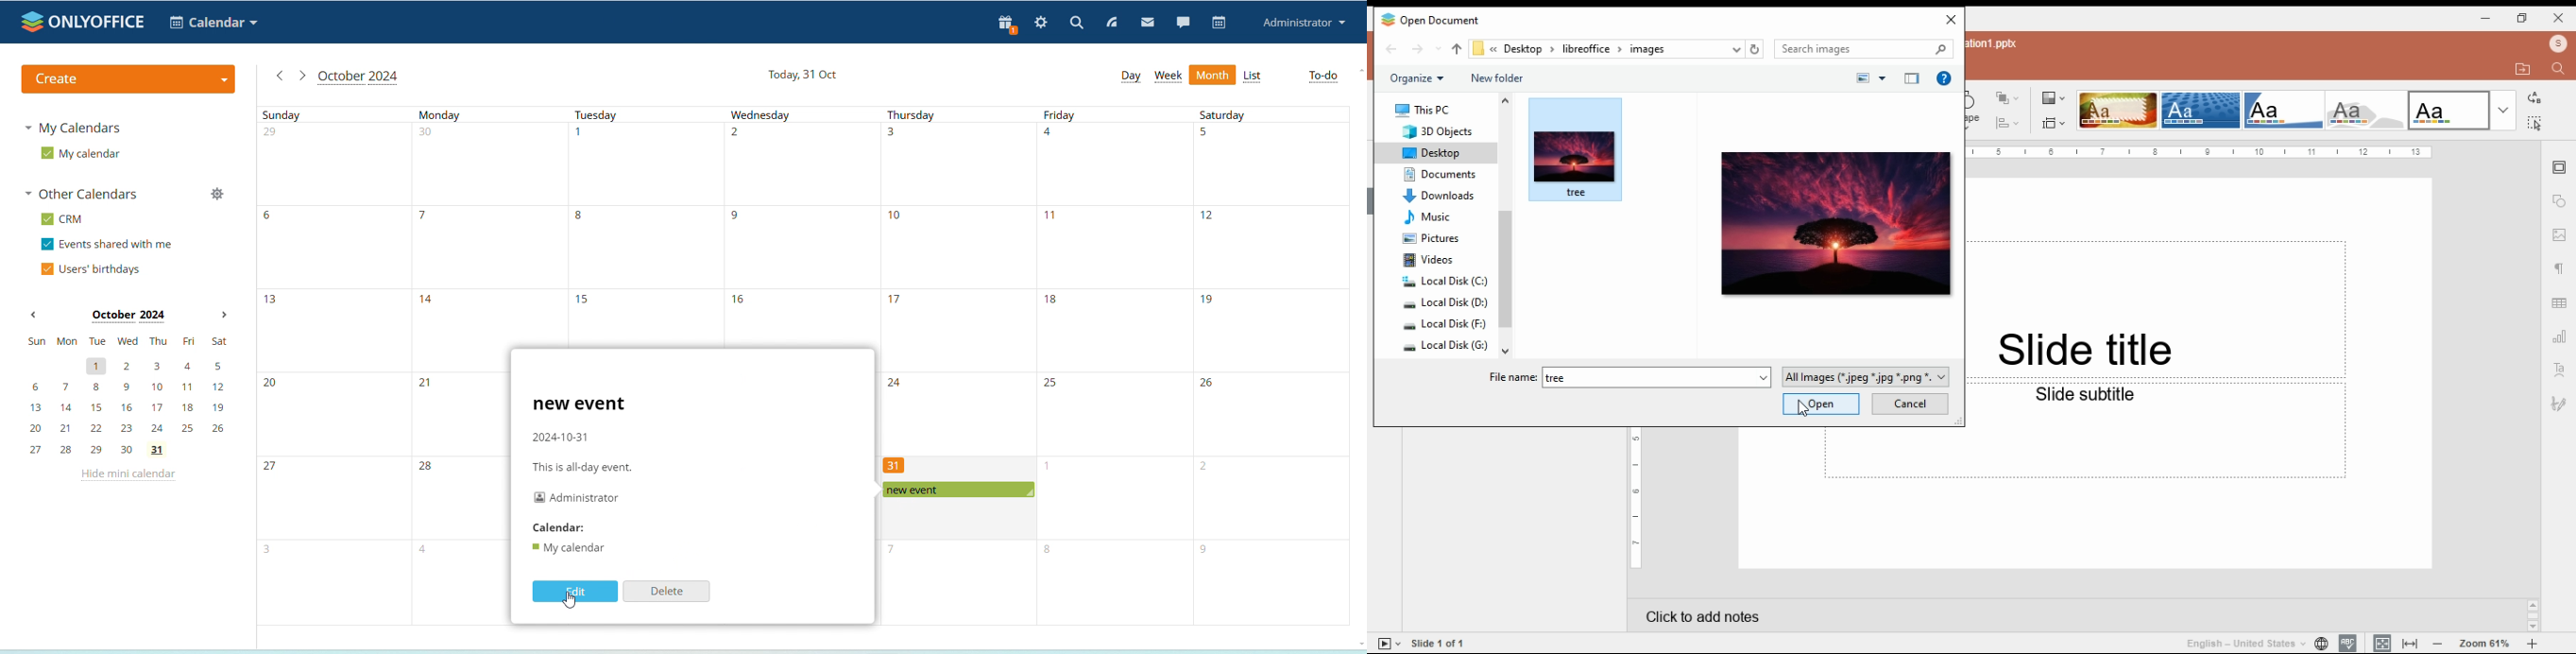 This screenshot has height=672, width=2576. I want to click on manage, so click(216, 196).